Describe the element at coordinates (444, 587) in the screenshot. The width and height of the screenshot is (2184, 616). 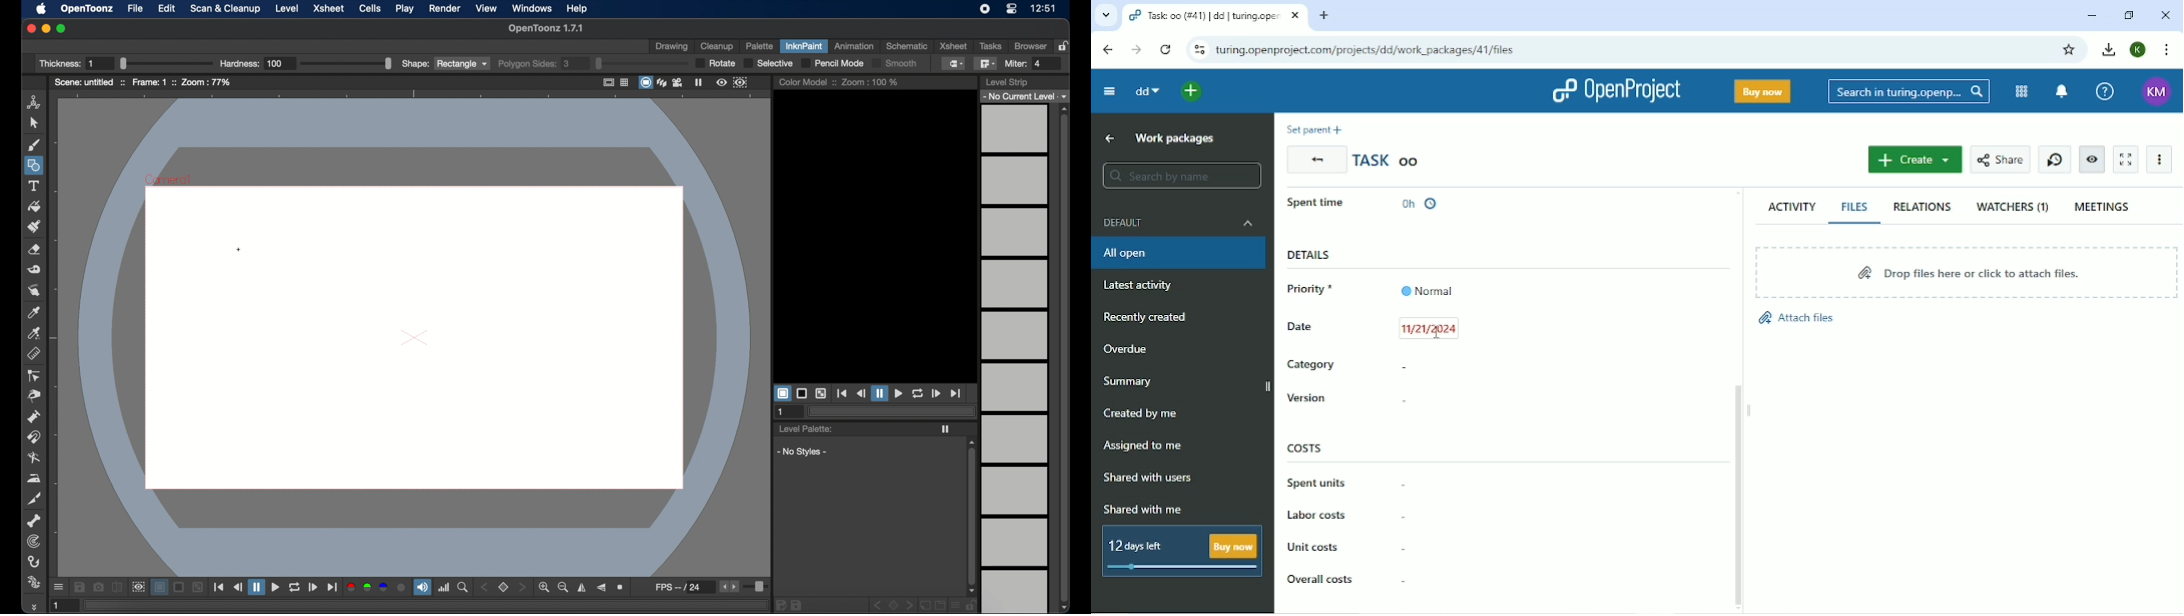
I see `histogram` at that location.